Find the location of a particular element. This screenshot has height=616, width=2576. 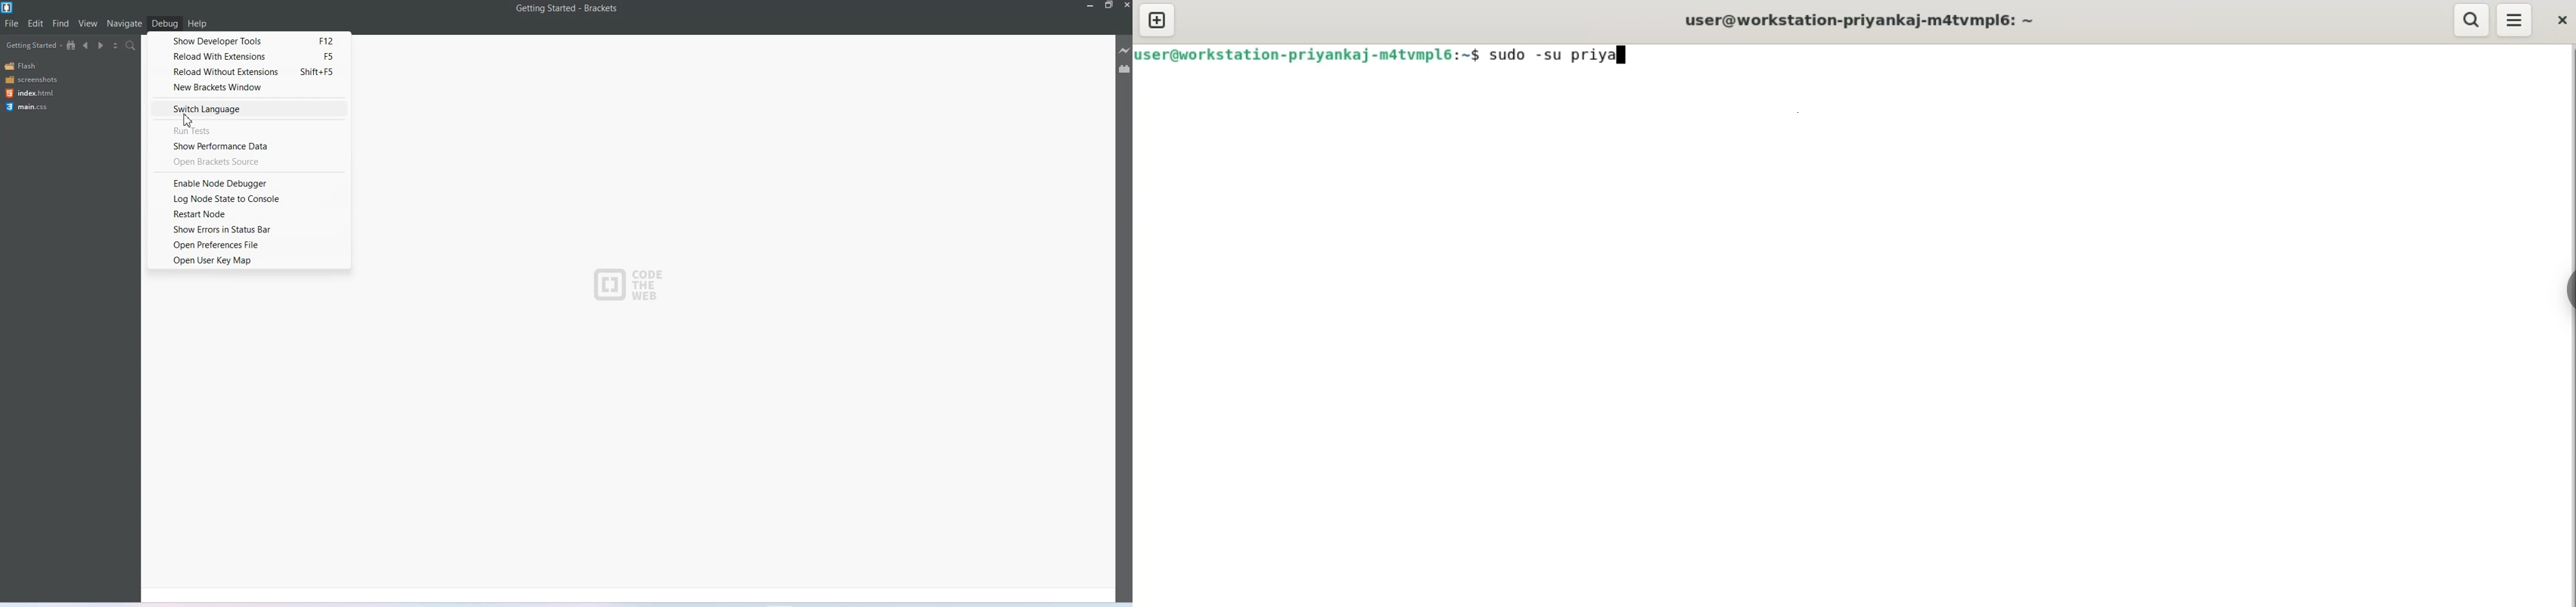

Open user key map is located at coordinates (250, 260).